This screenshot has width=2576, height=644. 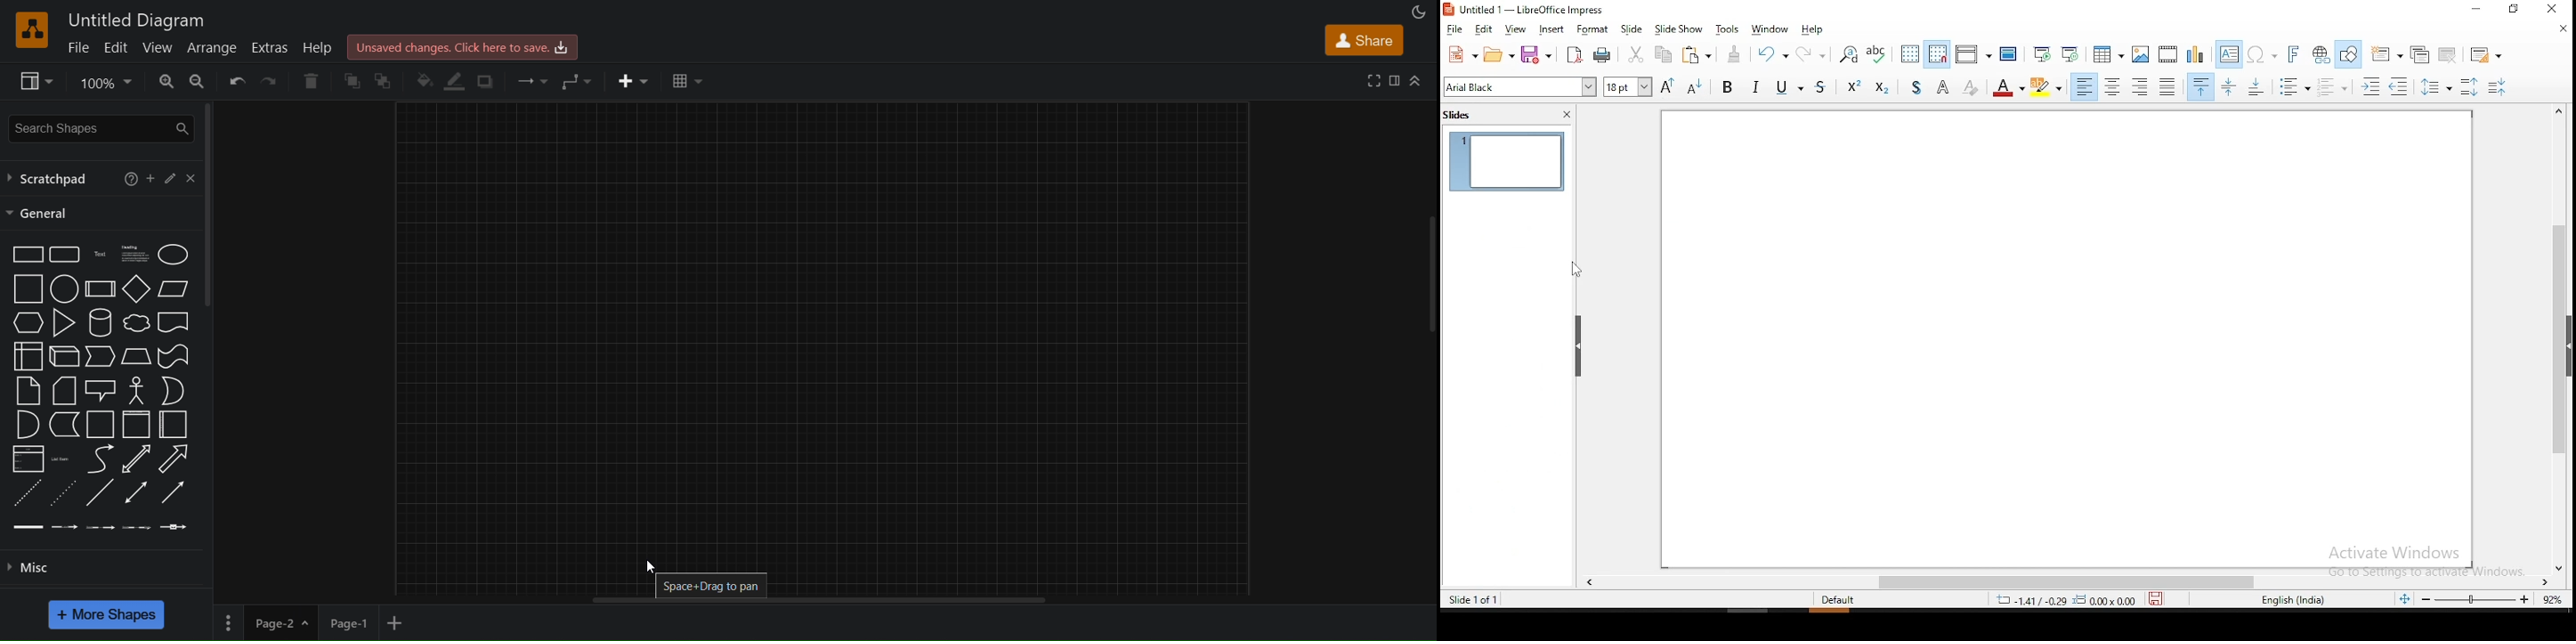 What do you see at coordinates (1854, 88) in the screenshot?
I see `superscript` at bounding box center [1854, 88].